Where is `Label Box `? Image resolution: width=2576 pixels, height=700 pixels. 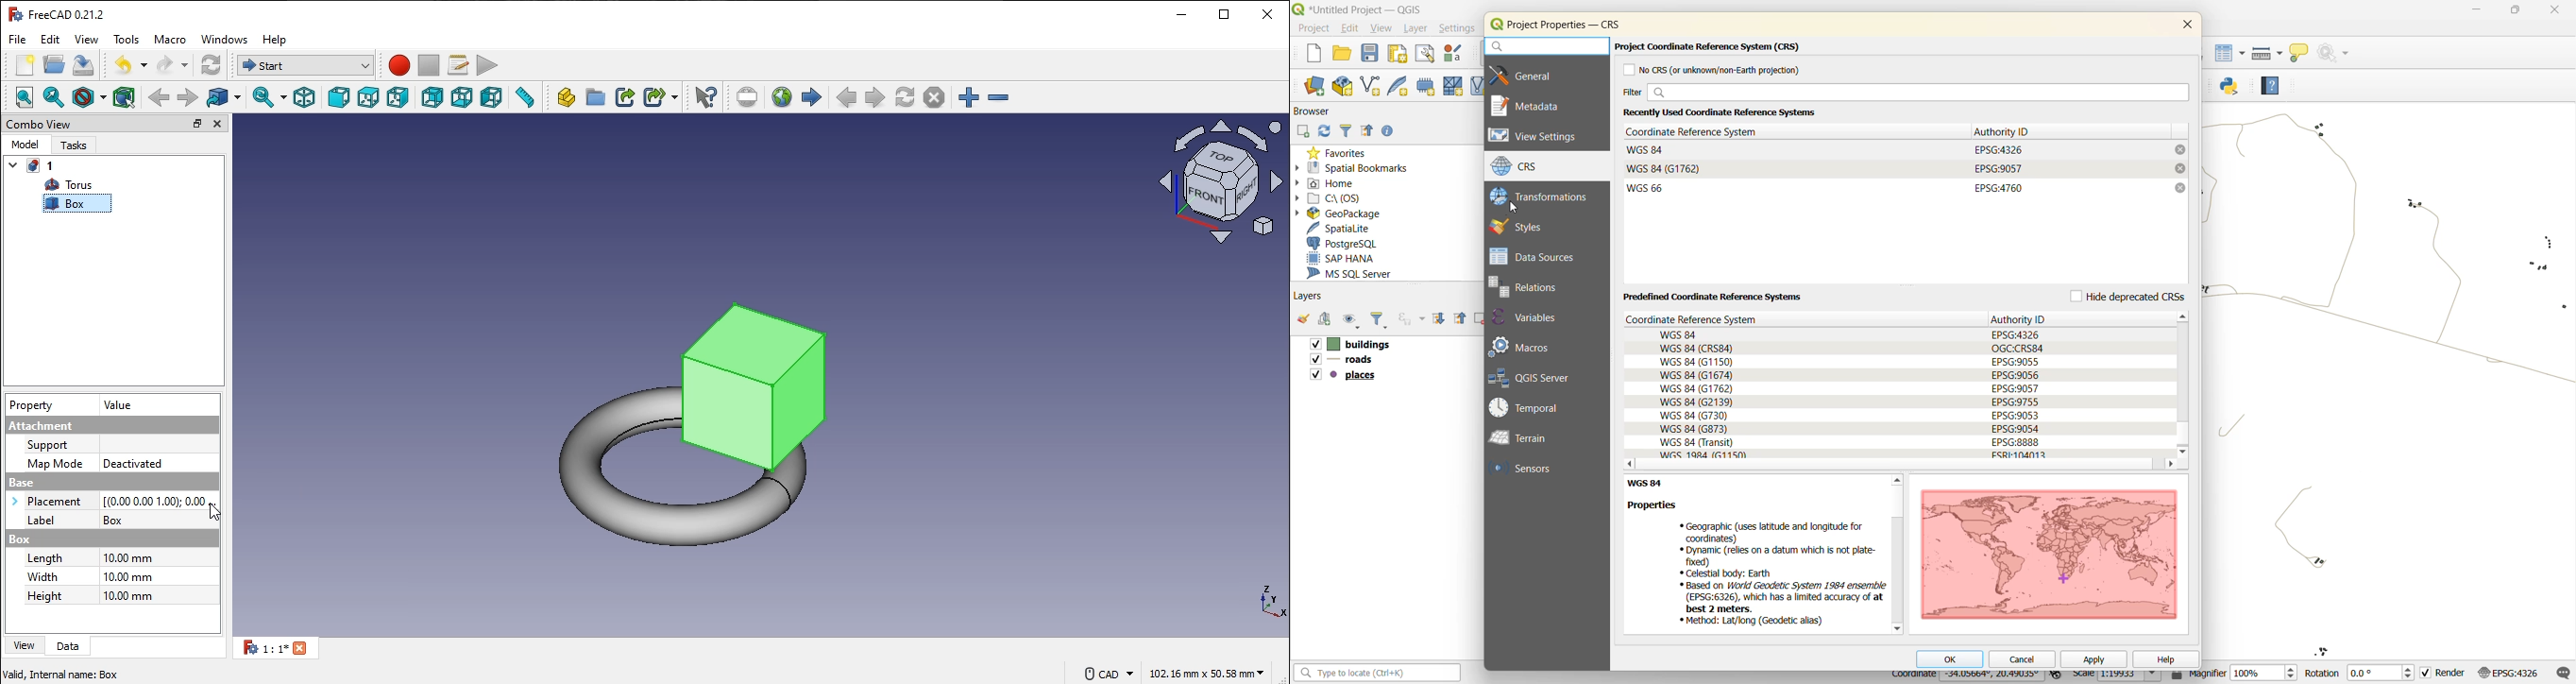
Label Box  is located at coordinates (110, 520).